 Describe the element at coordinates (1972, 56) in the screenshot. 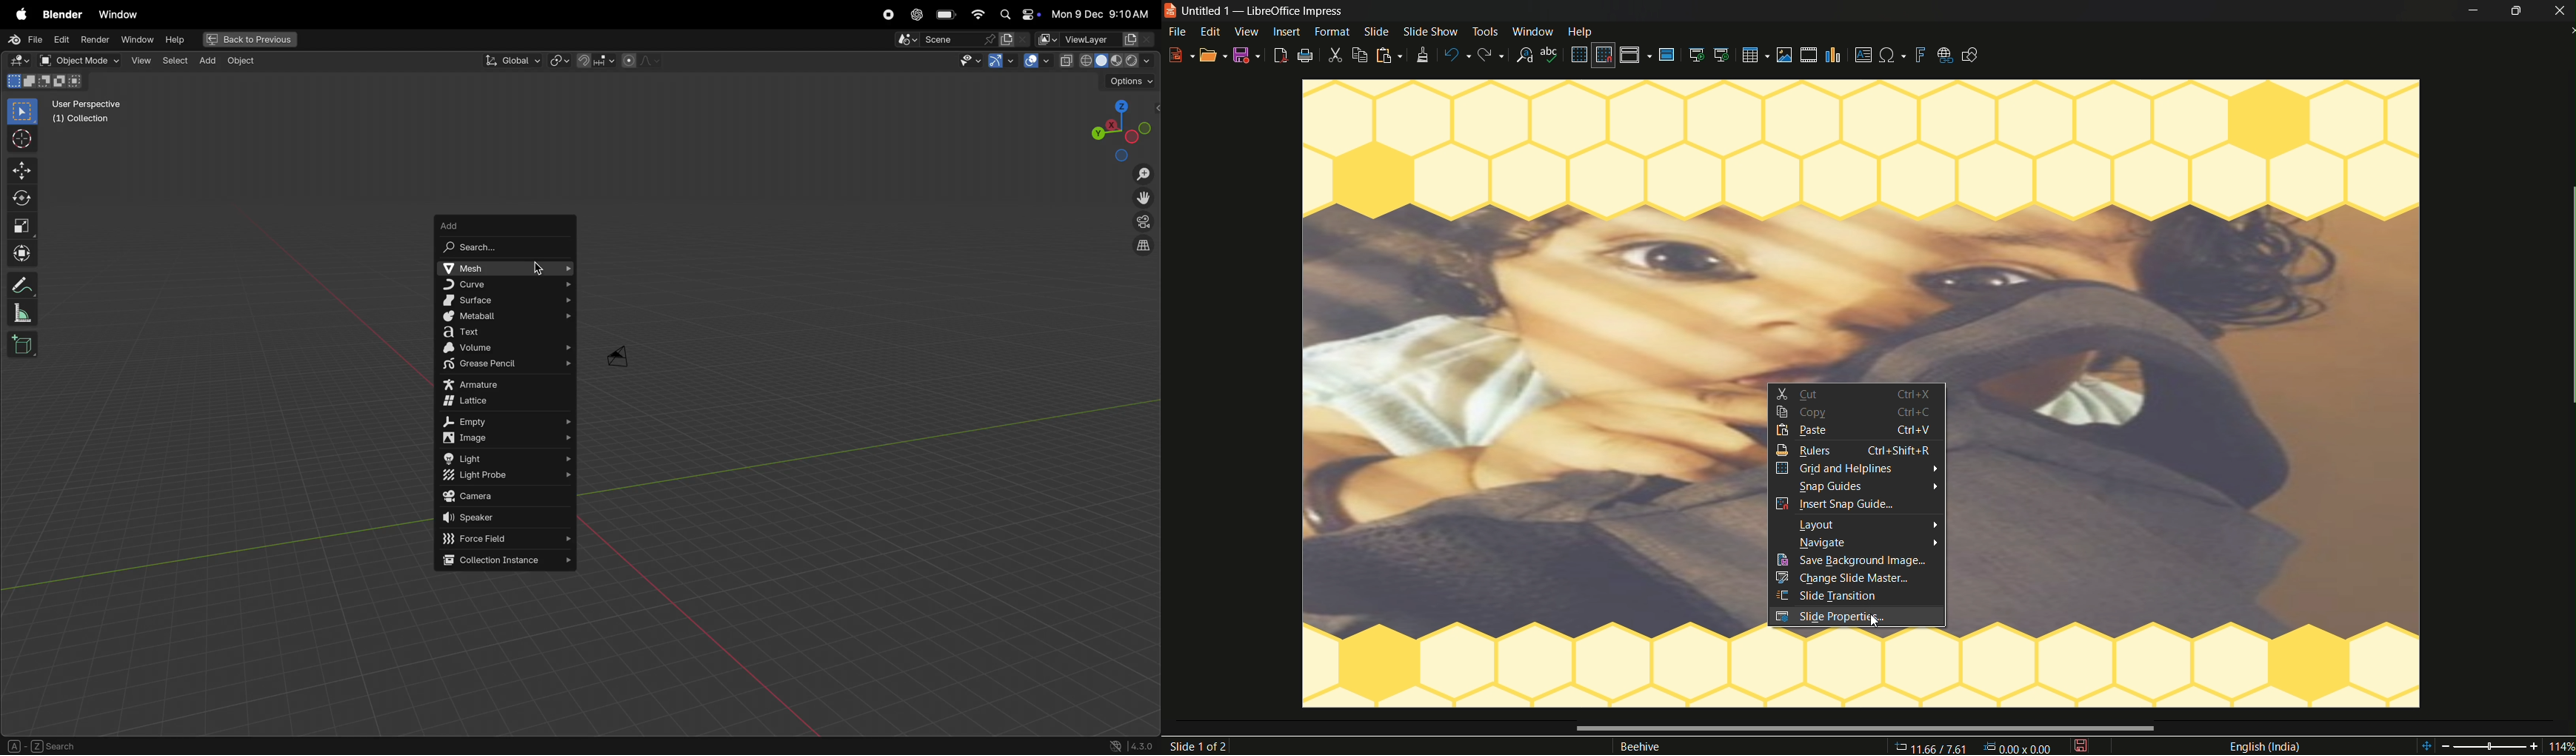

I see `show draw functions` at that location.